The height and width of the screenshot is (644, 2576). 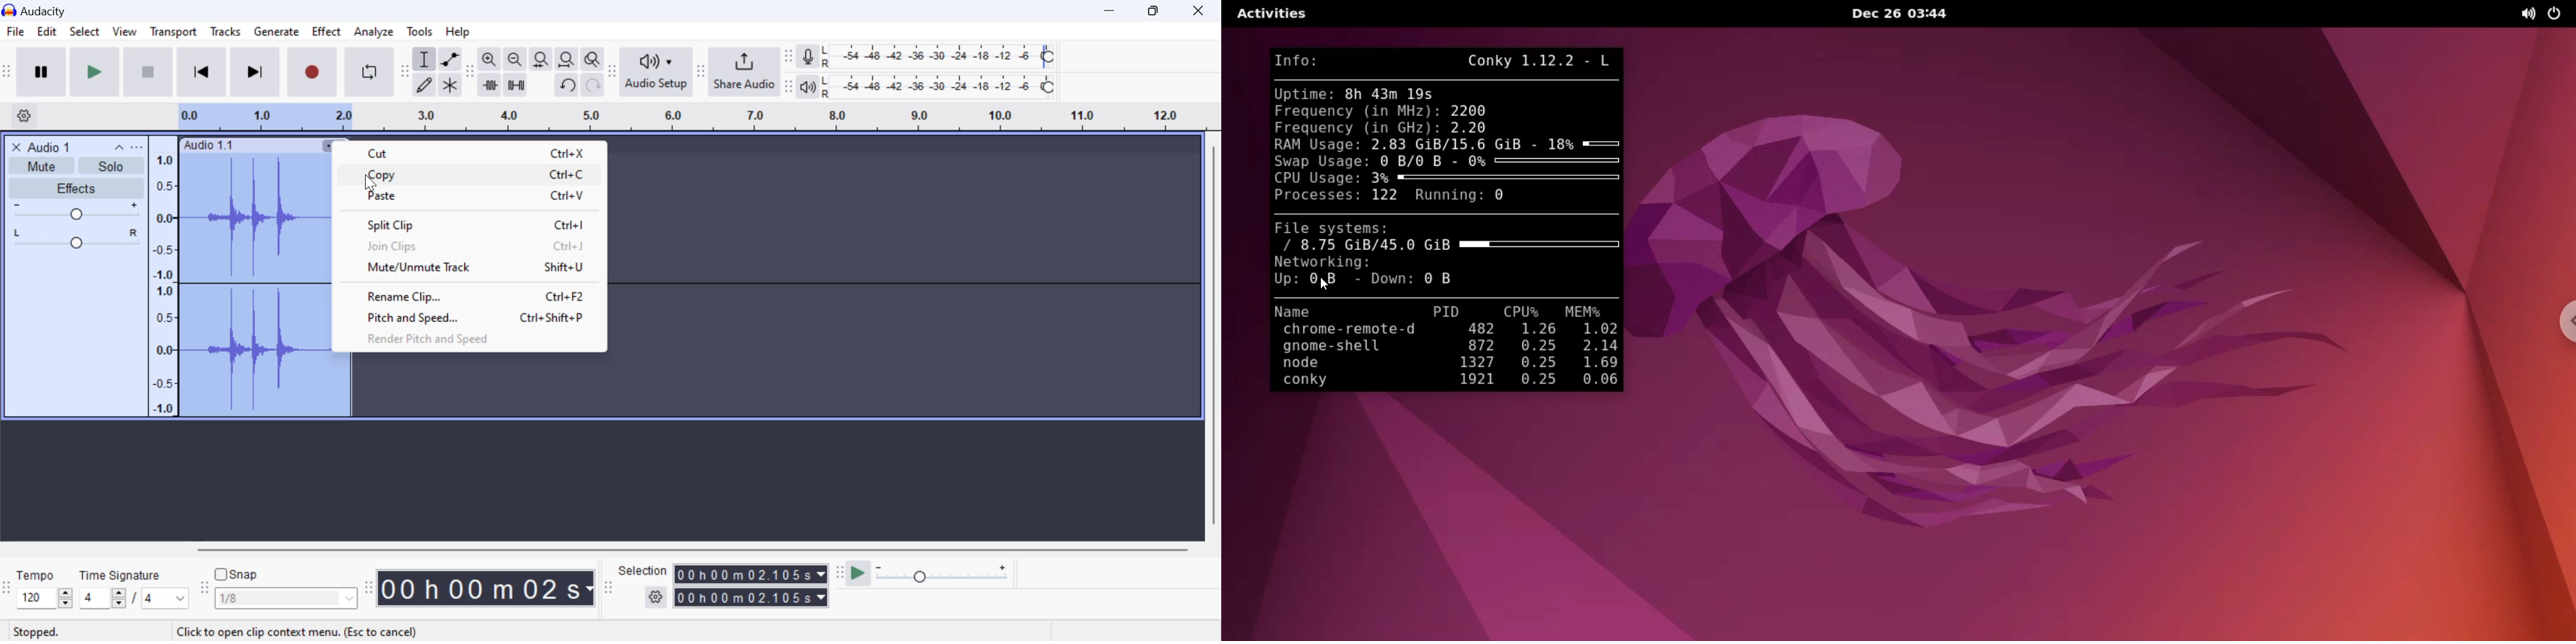 What do you see at coordinates (137, 147) in the screenshot?
I see `open menu` at bounding box center [137, 147].